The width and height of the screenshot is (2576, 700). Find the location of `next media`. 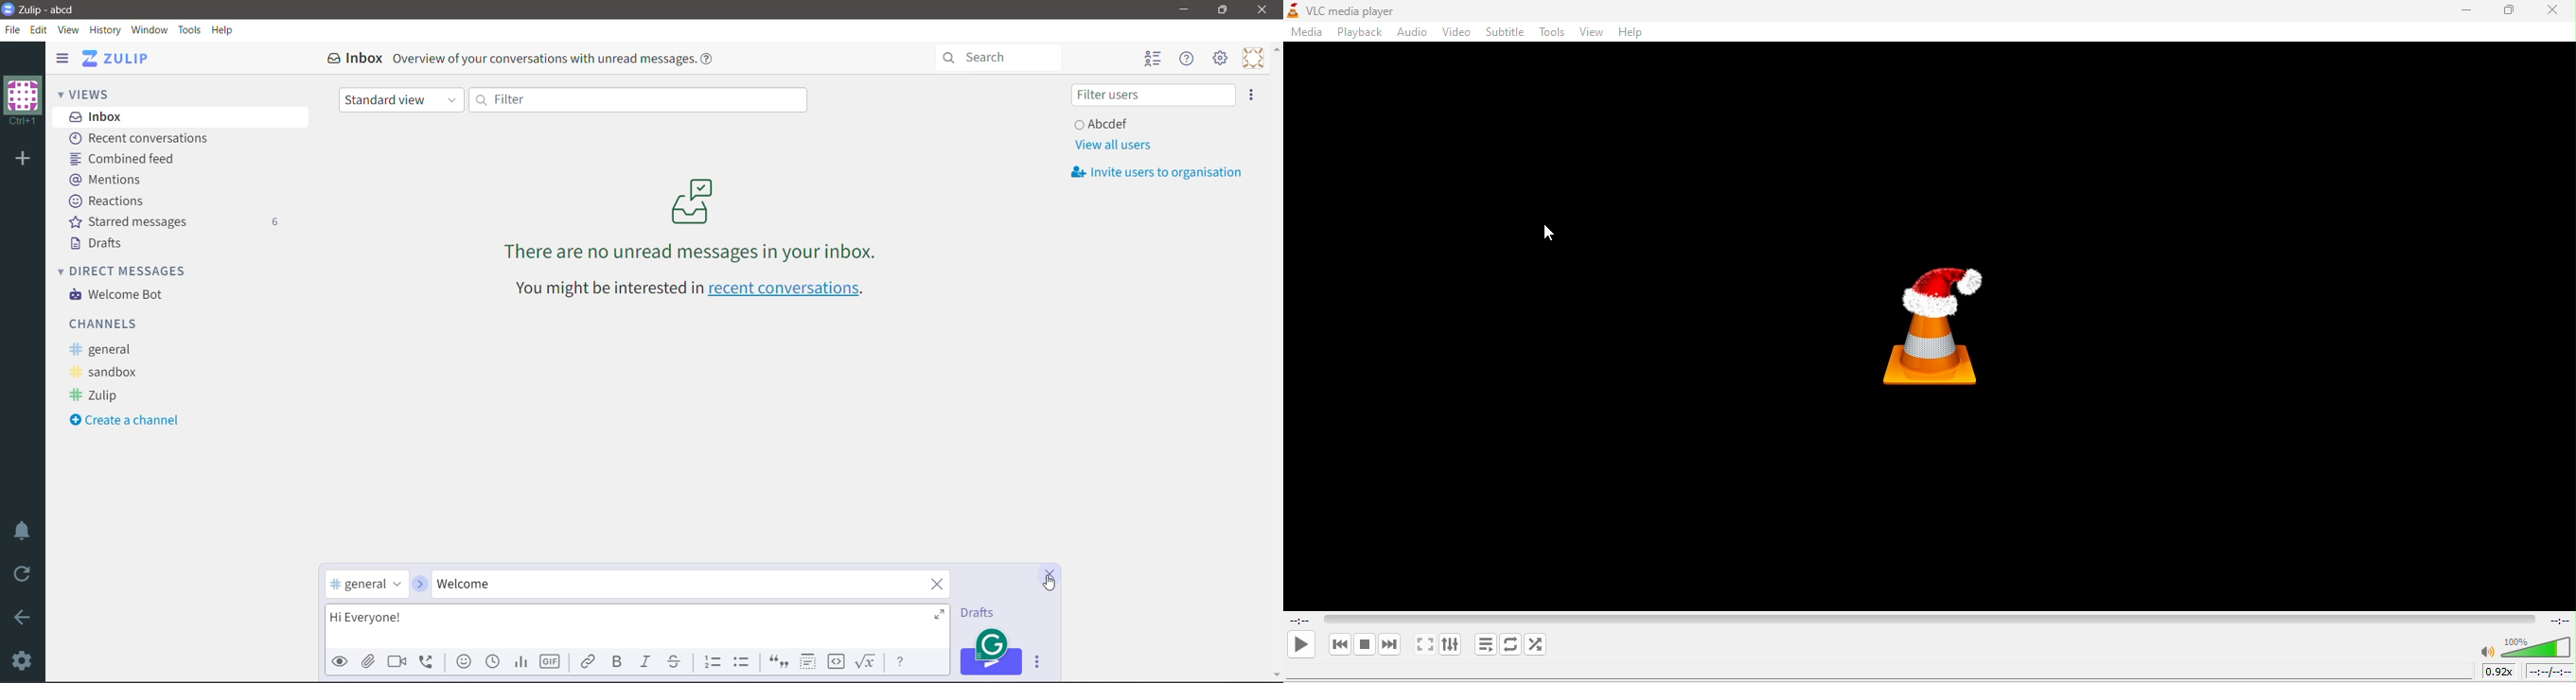

next media is located at coordinates (1390, 646).